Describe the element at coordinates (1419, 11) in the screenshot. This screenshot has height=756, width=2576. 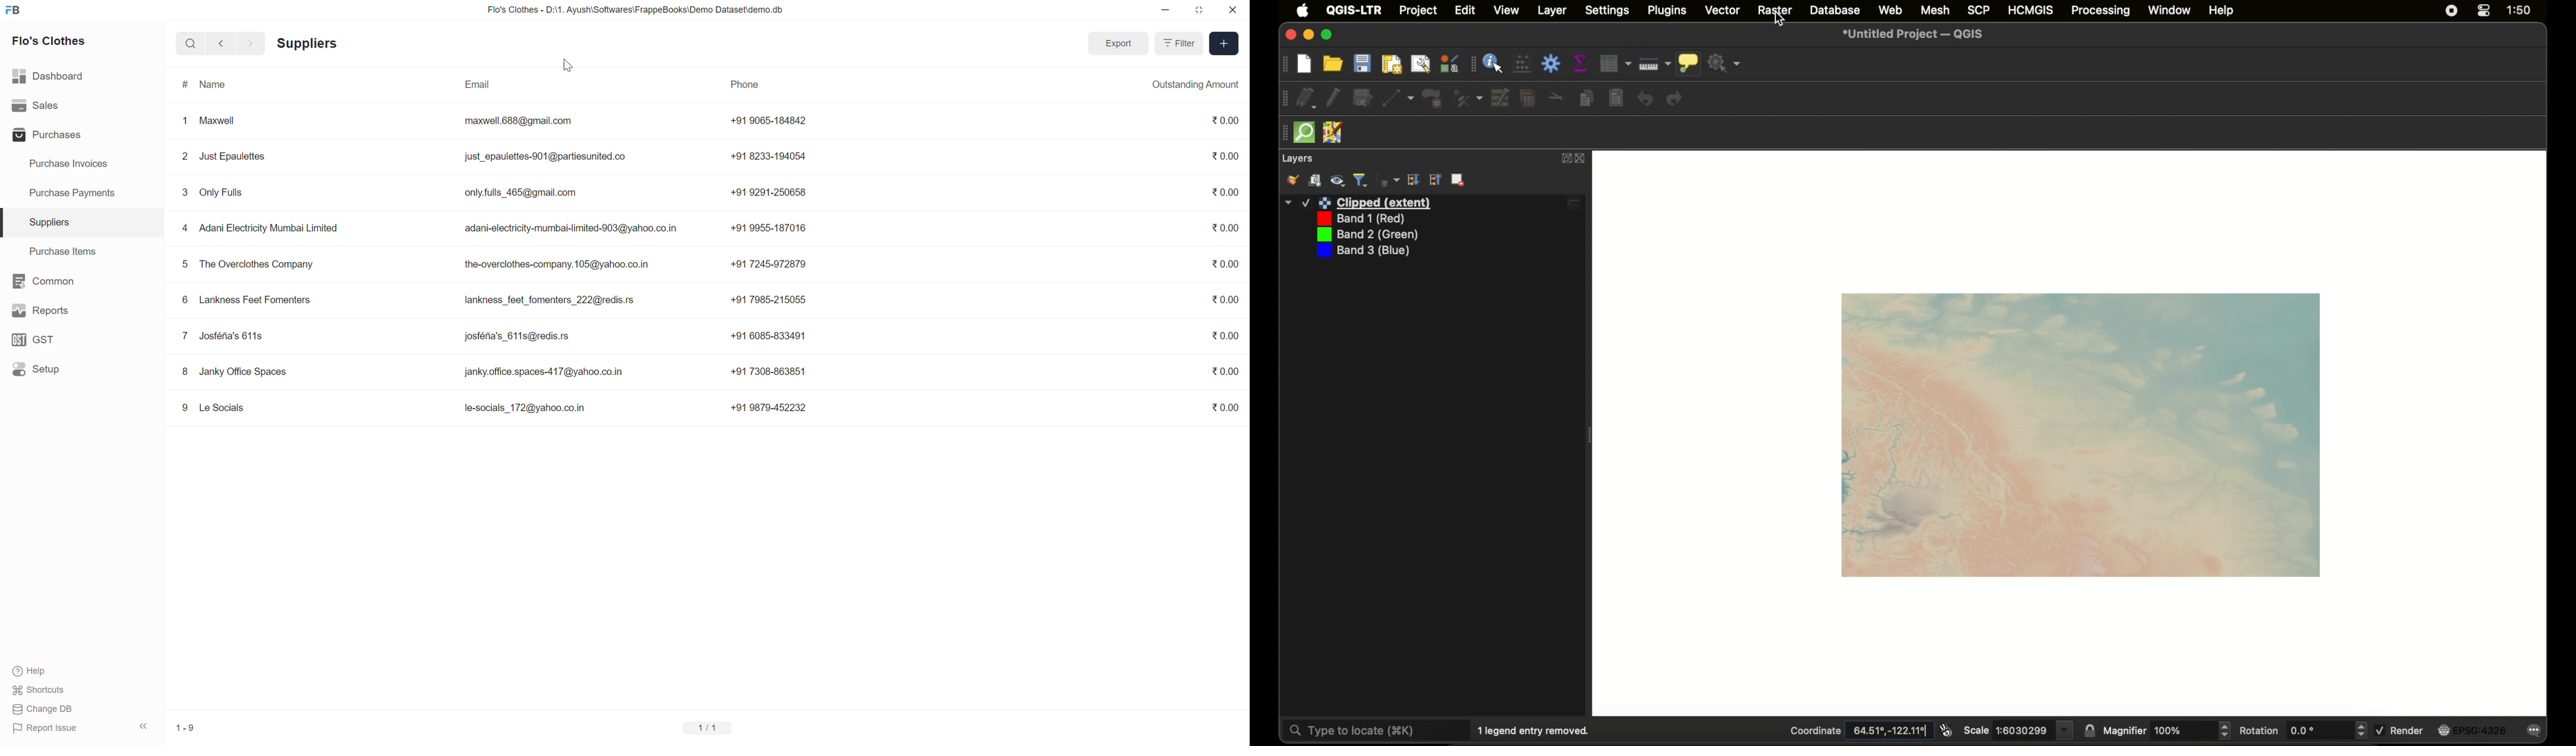
I see `project` at that location.